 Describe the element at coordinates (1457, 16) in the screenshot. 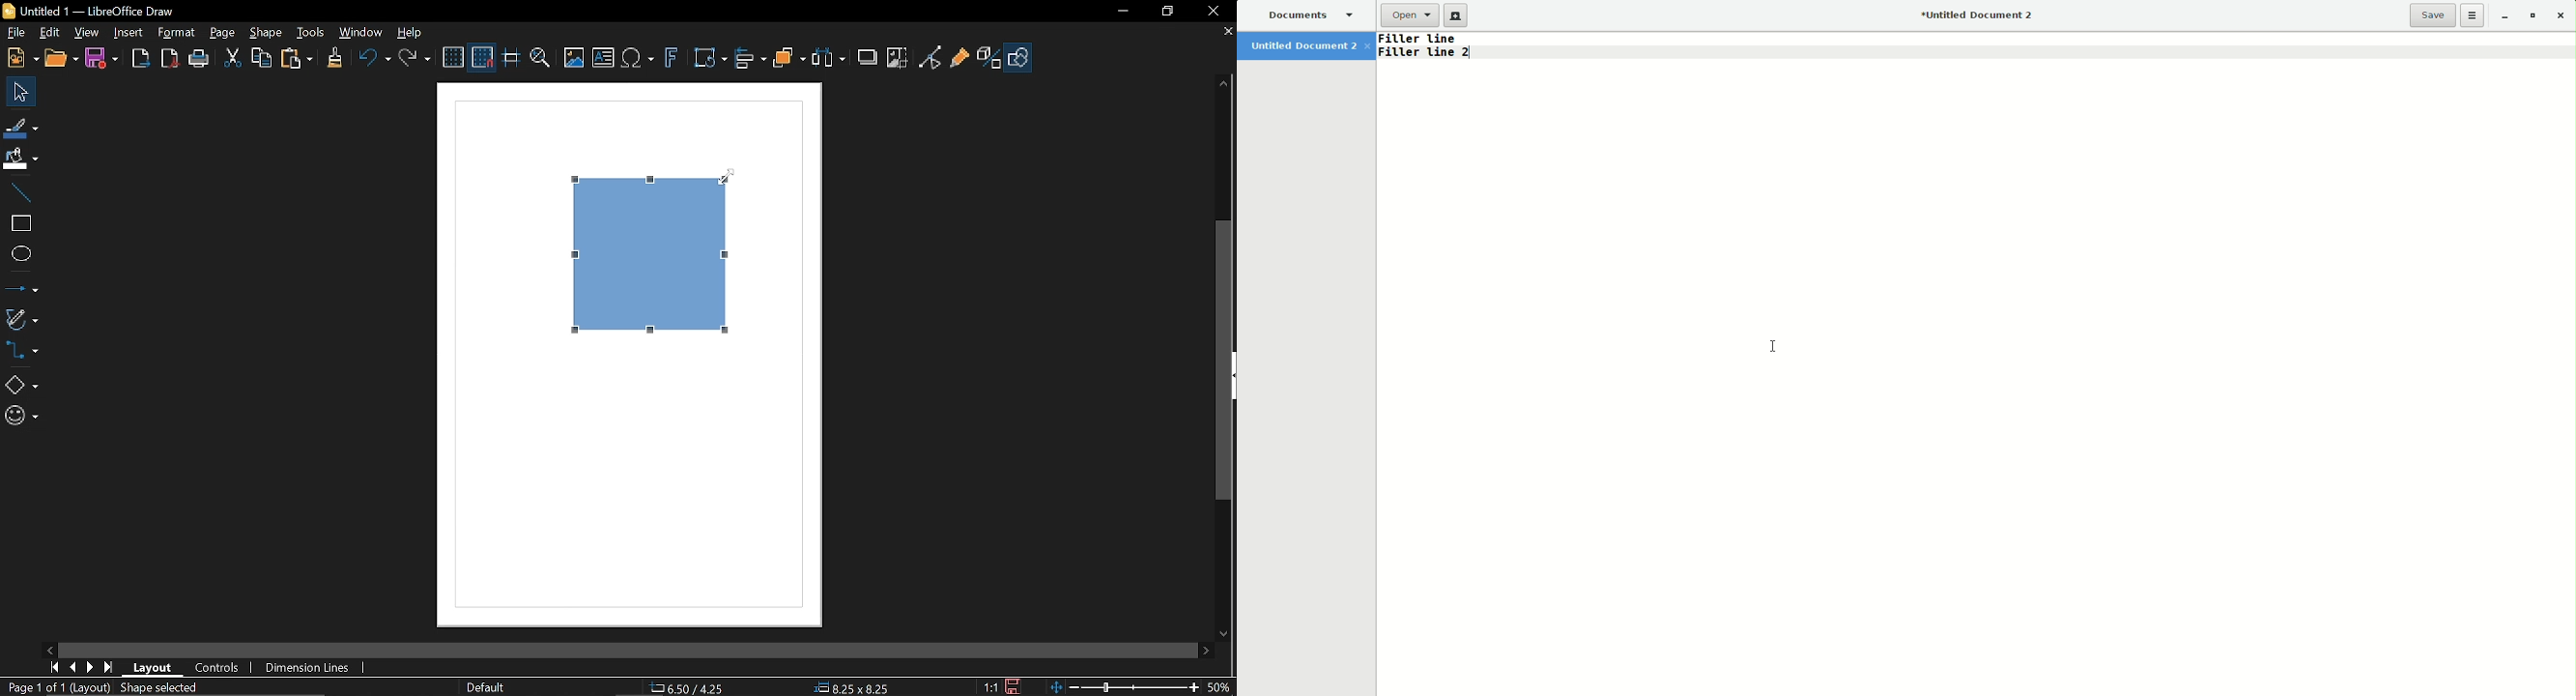

I see `New` at that location.